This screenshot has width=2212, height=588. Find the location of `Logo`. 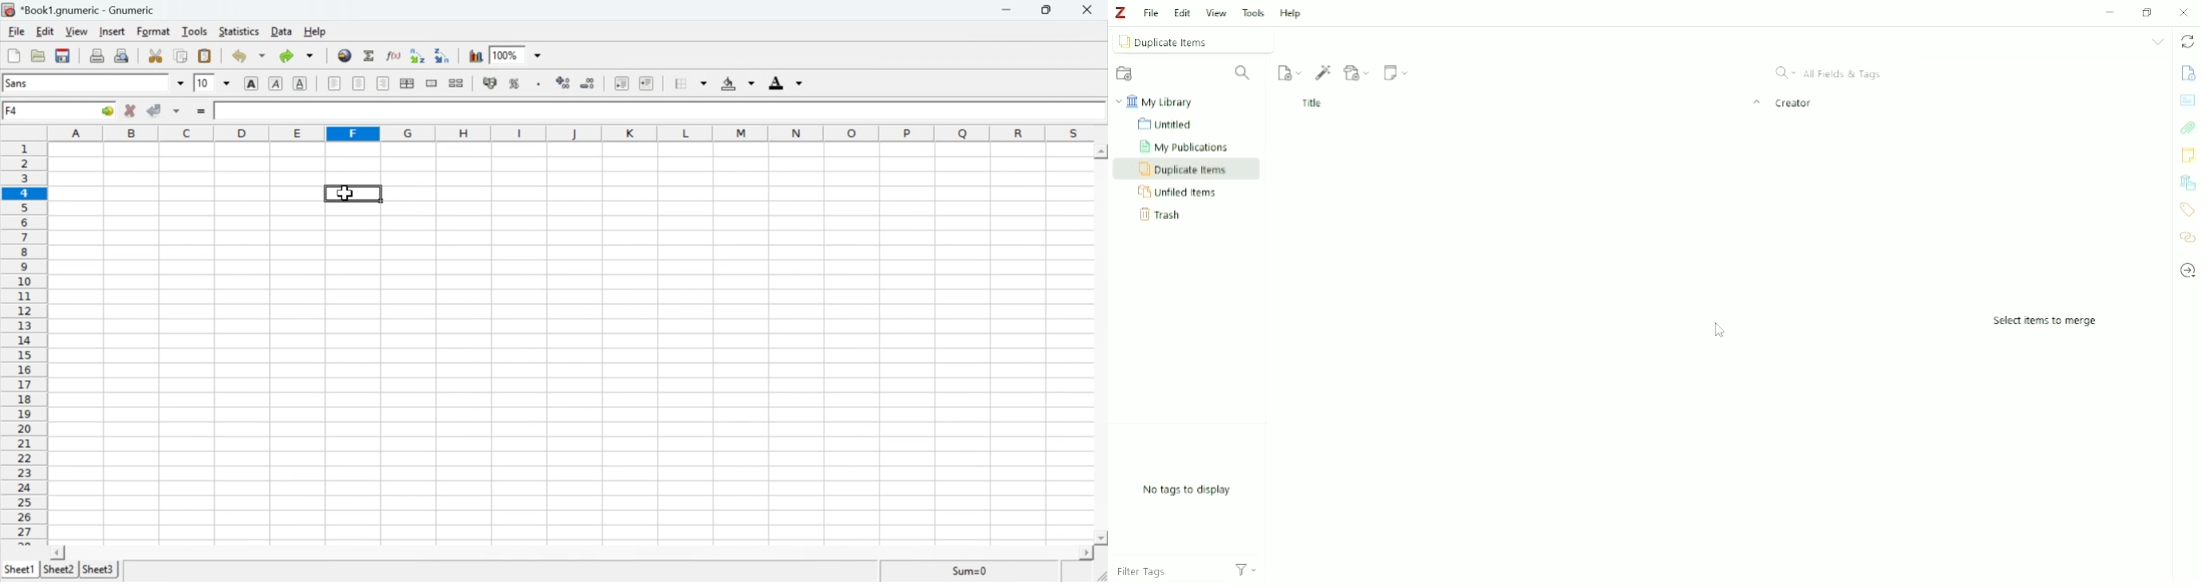

Logo is located at coordinates (1122, 13).